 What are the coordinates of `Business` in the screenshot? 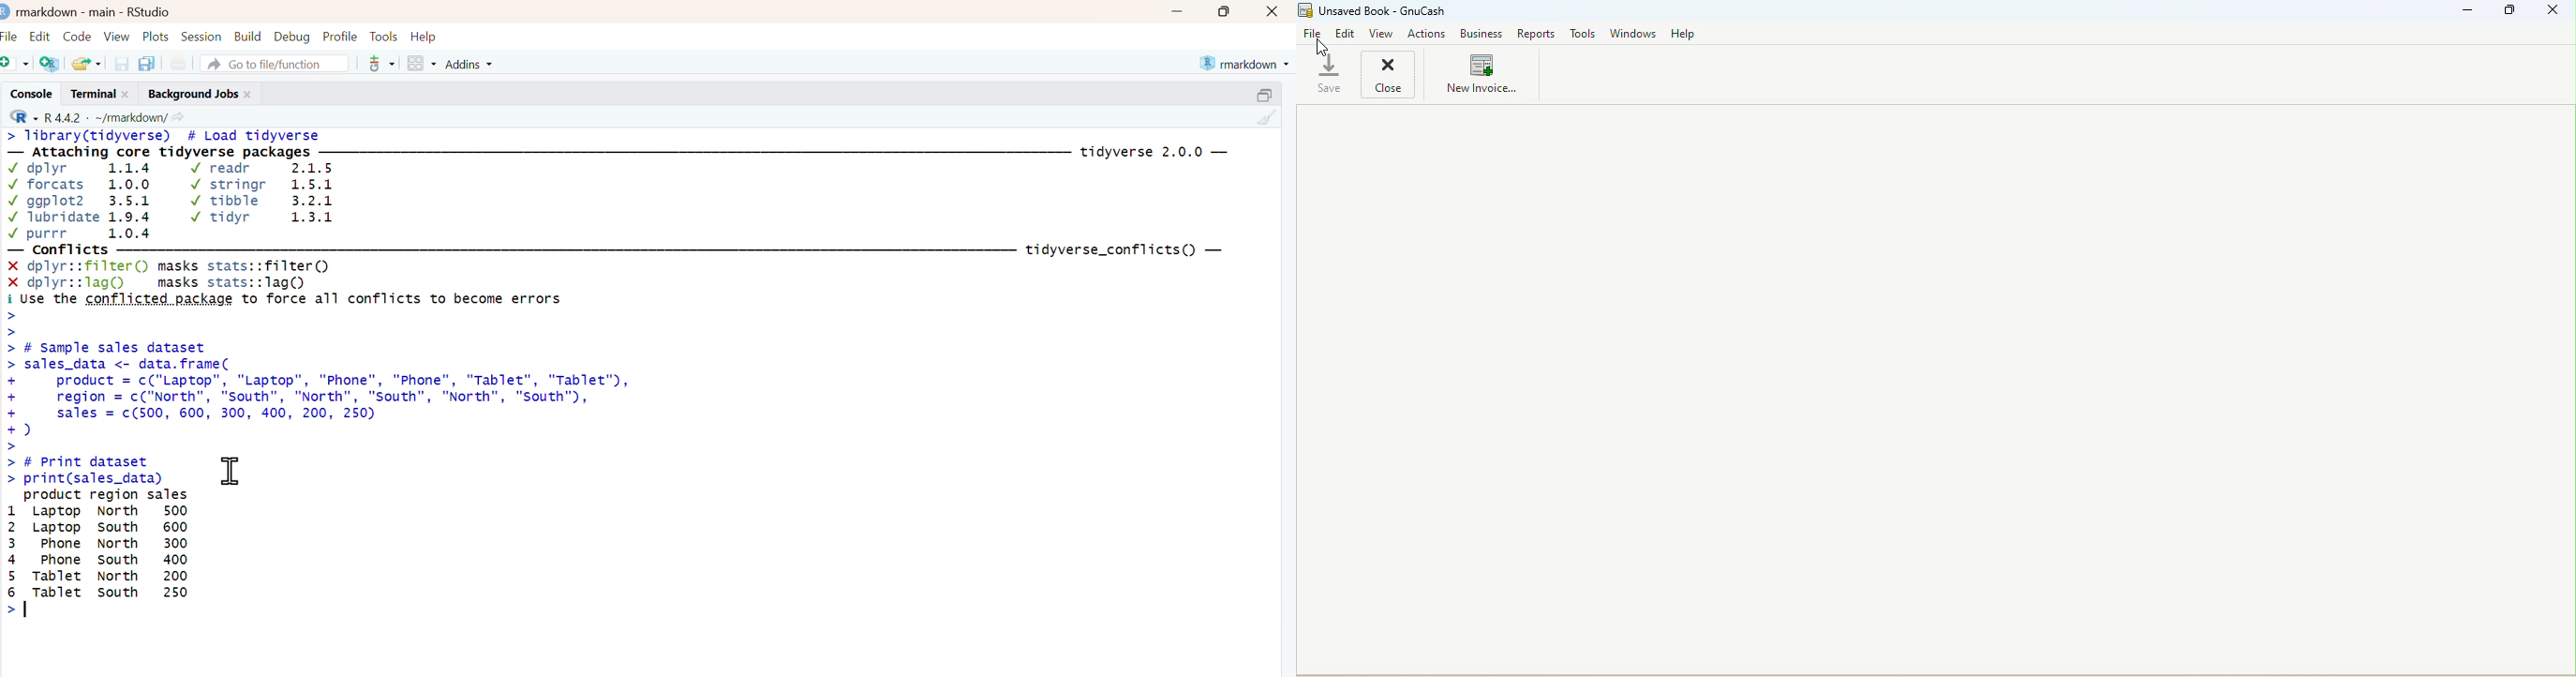 It's located at (1482, 33).